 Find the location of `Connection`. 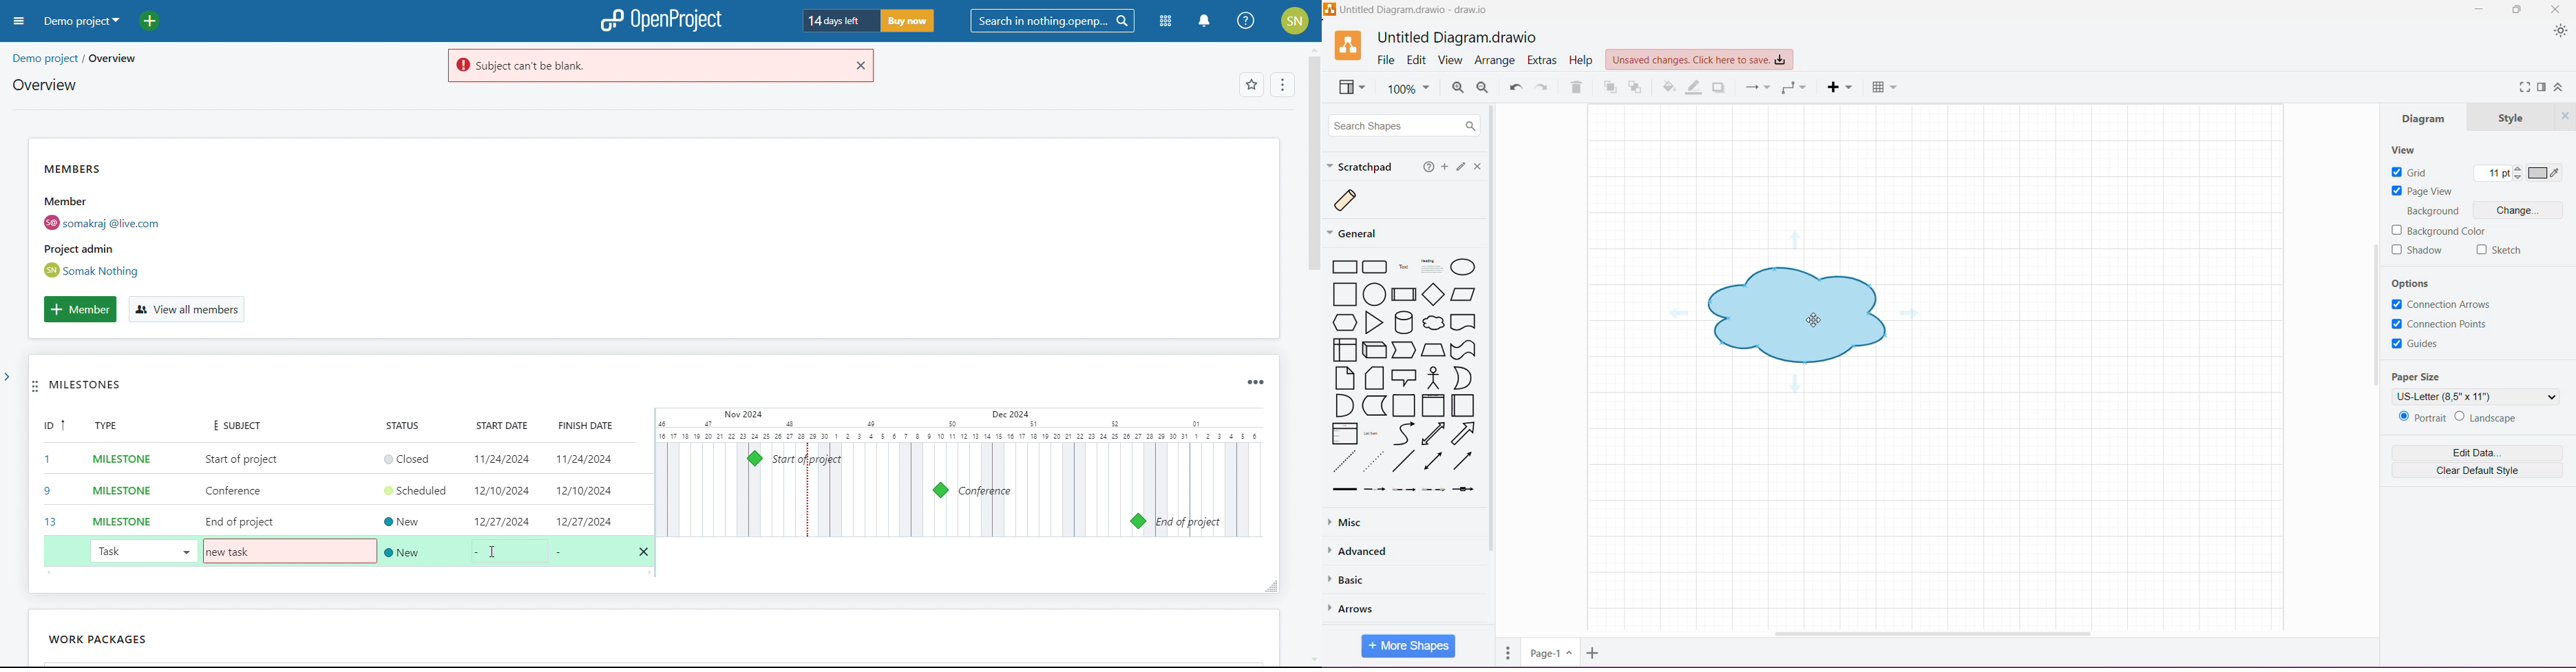

Connection is located at coordinates (1757, 88).